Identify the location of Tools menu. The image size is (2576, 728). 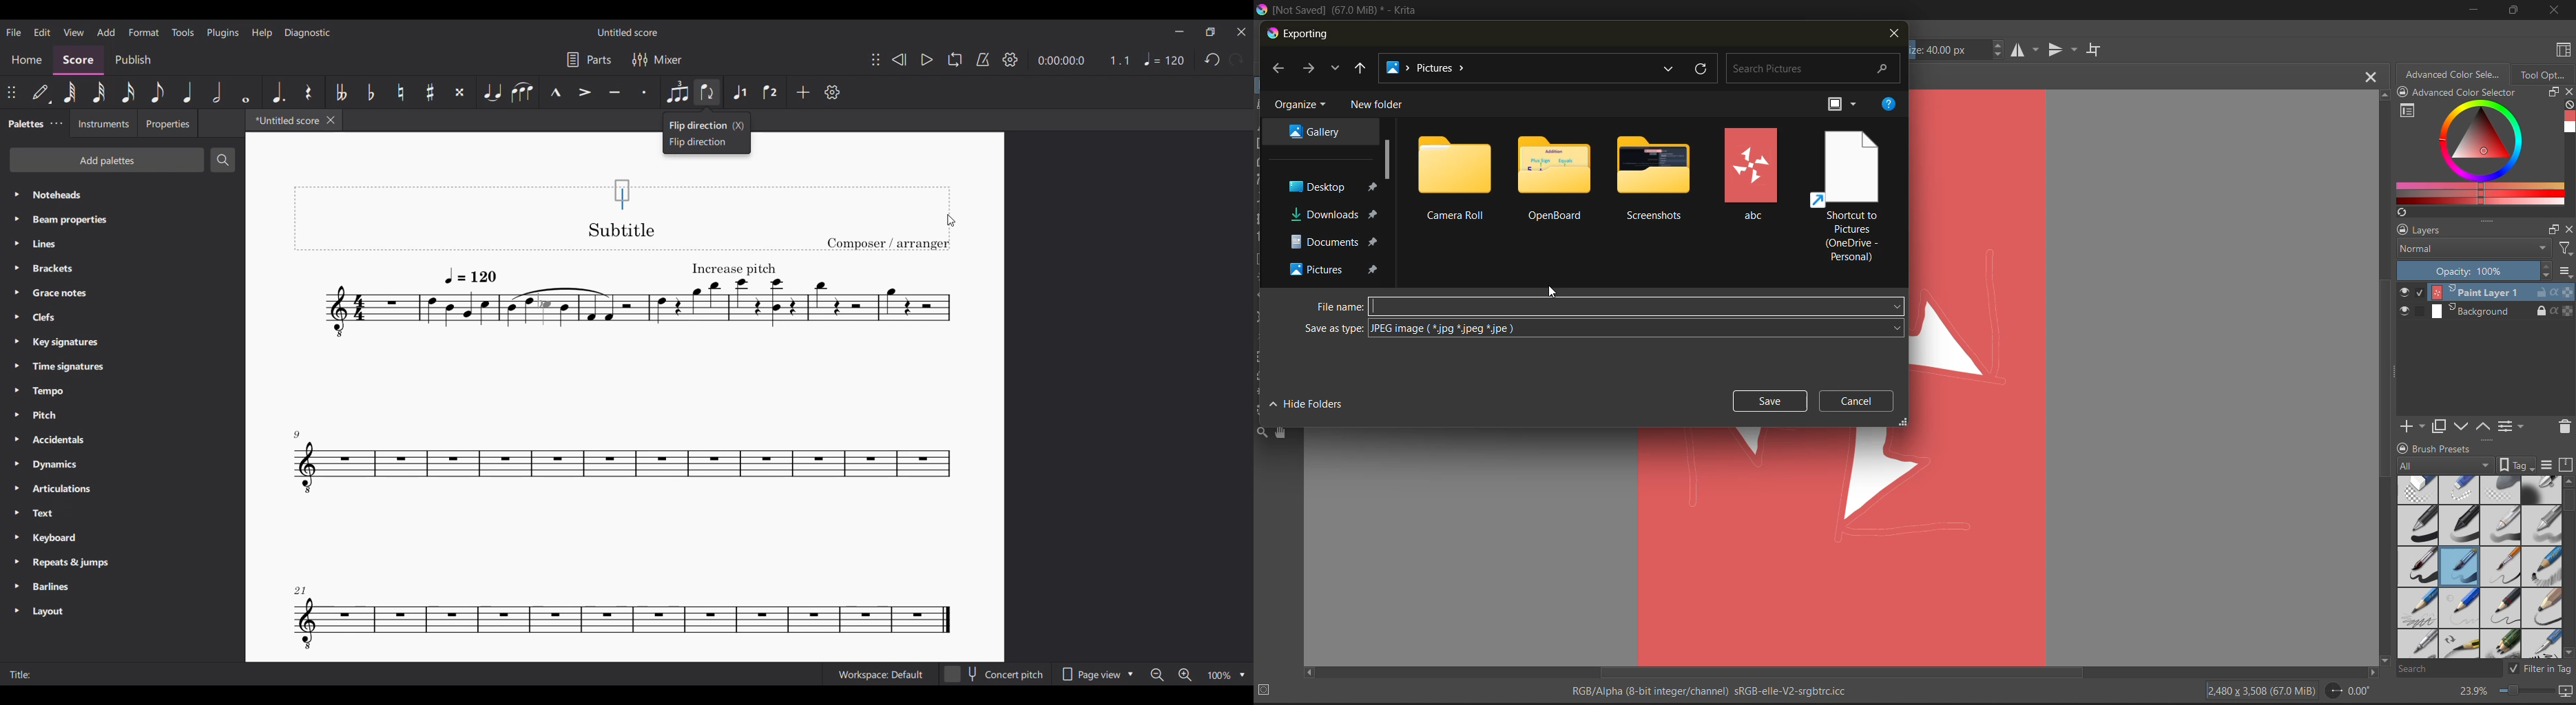
(183, 32).